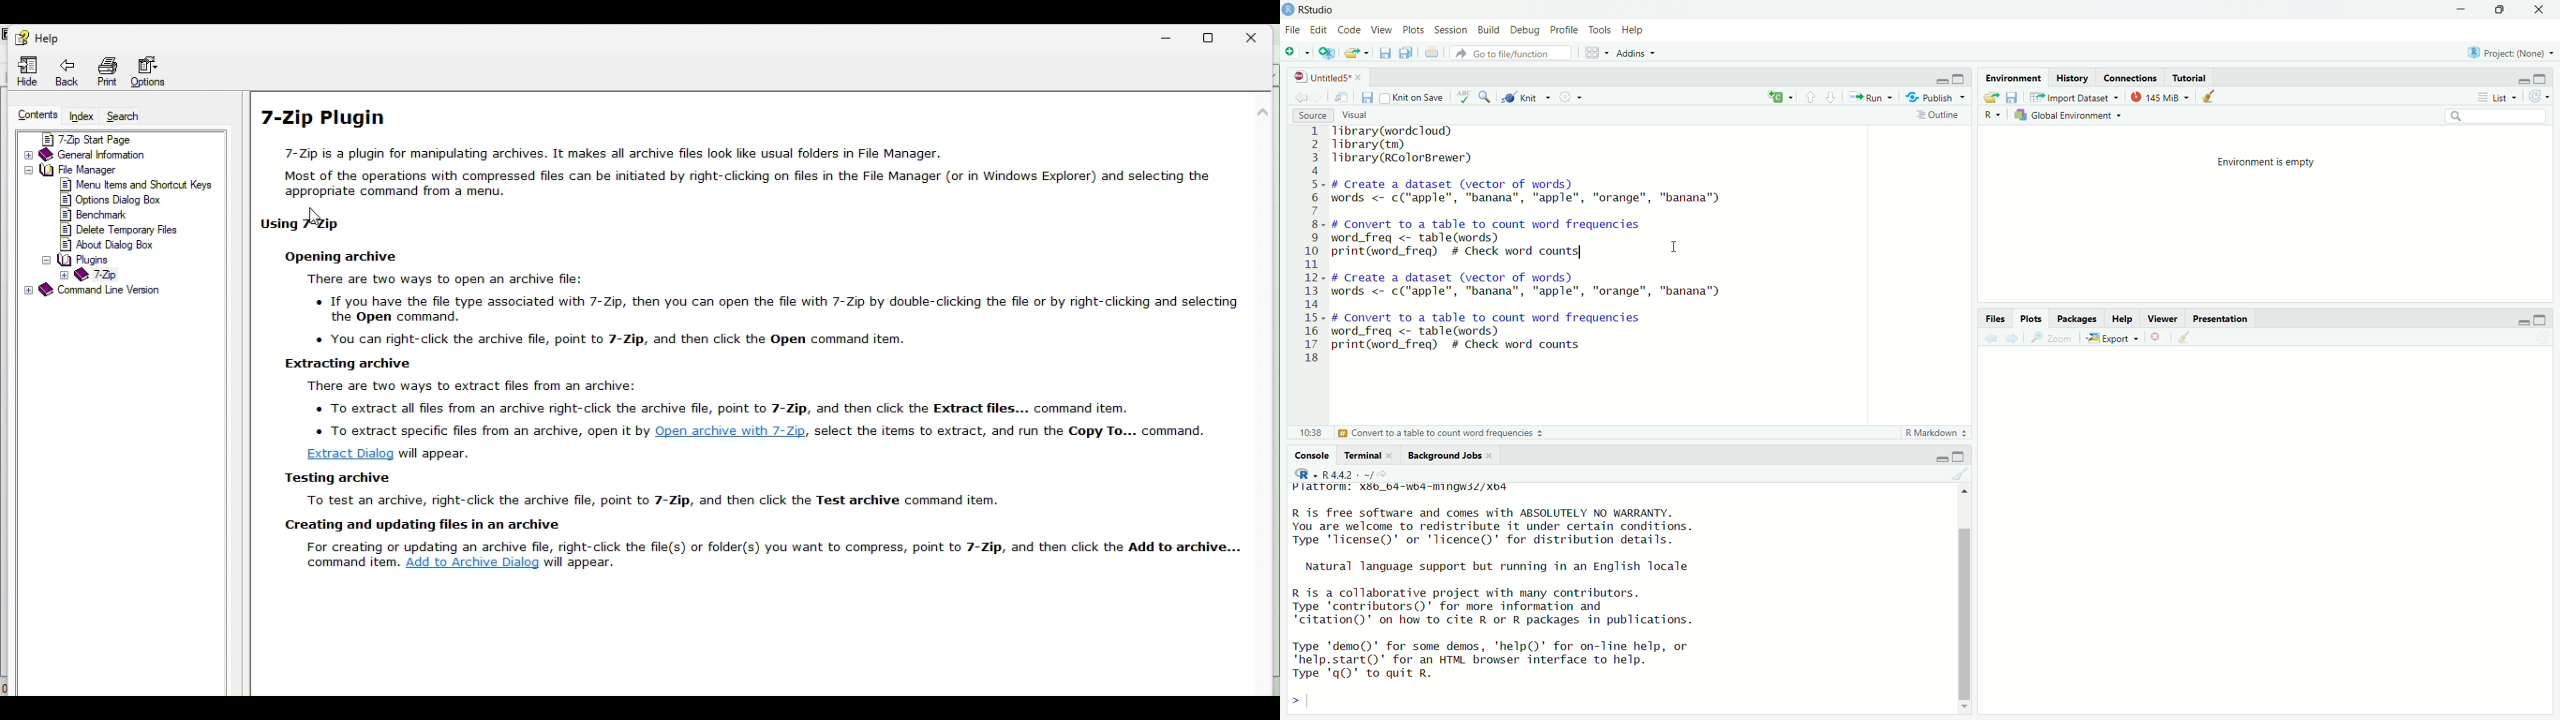 The height and width of the screenshot is (728, 2576). What do you see at coordinates (1525, 95) in the screenshot?
I see `Kint` at bounding box center [1525, 95].